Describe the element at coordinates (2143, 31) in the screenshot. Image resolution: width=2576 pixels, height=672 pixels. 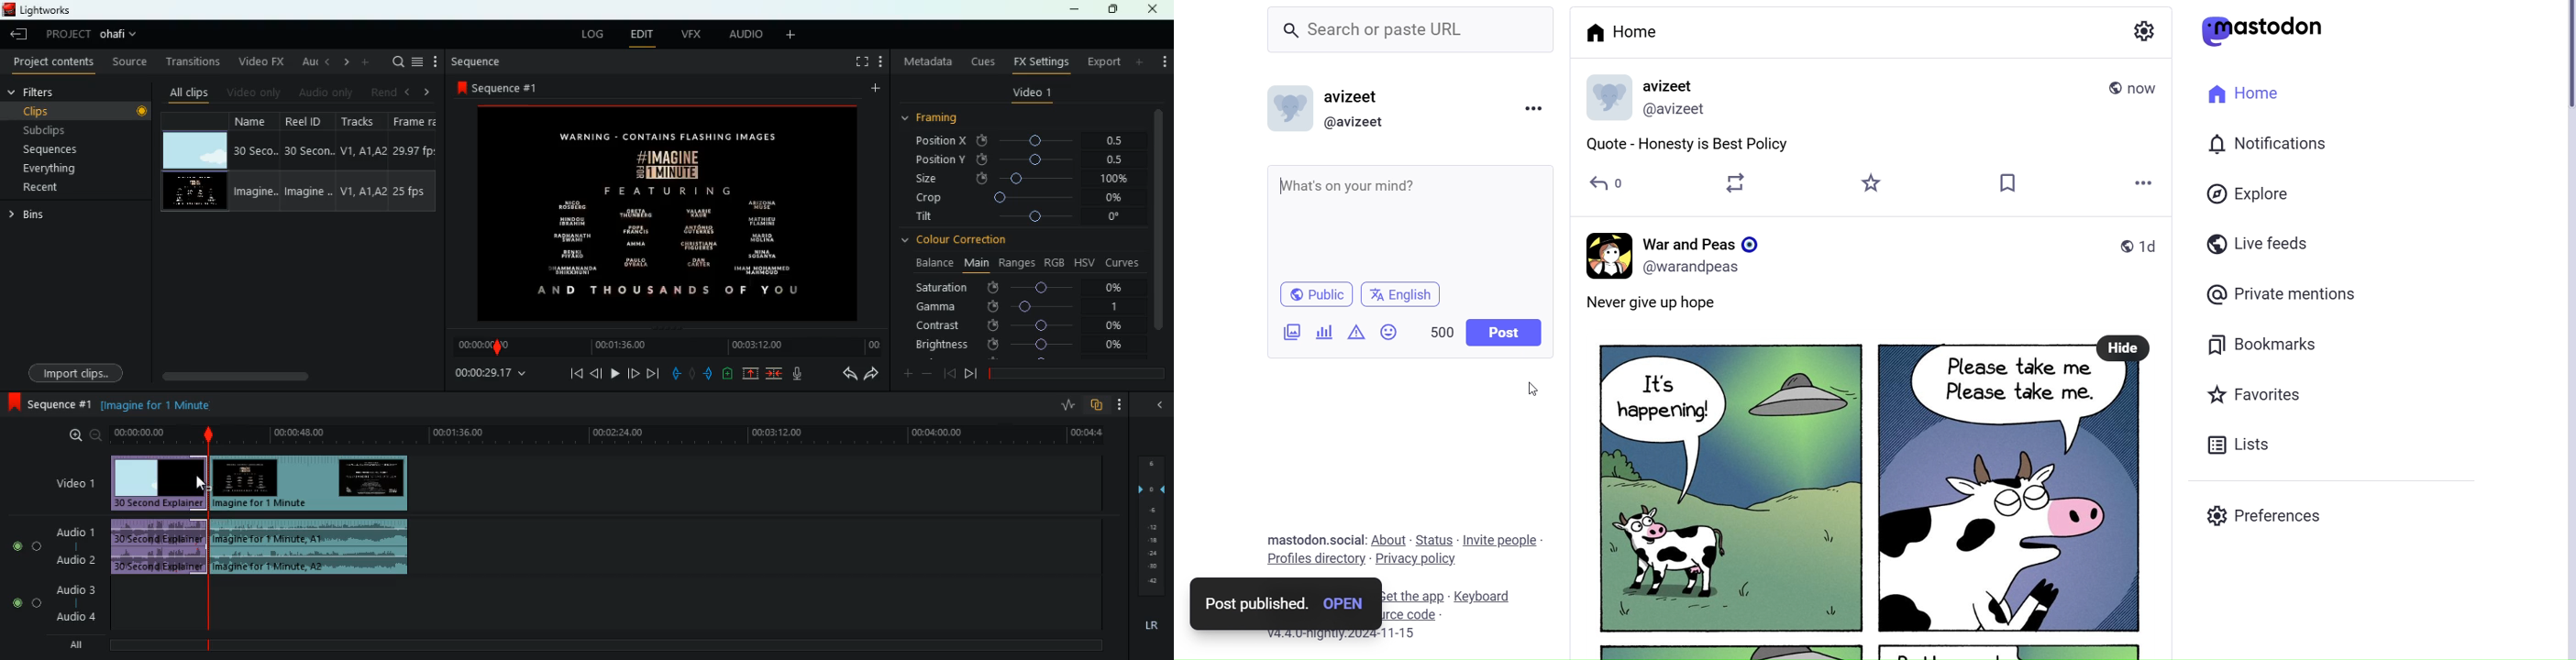
I see `setting` at that location.